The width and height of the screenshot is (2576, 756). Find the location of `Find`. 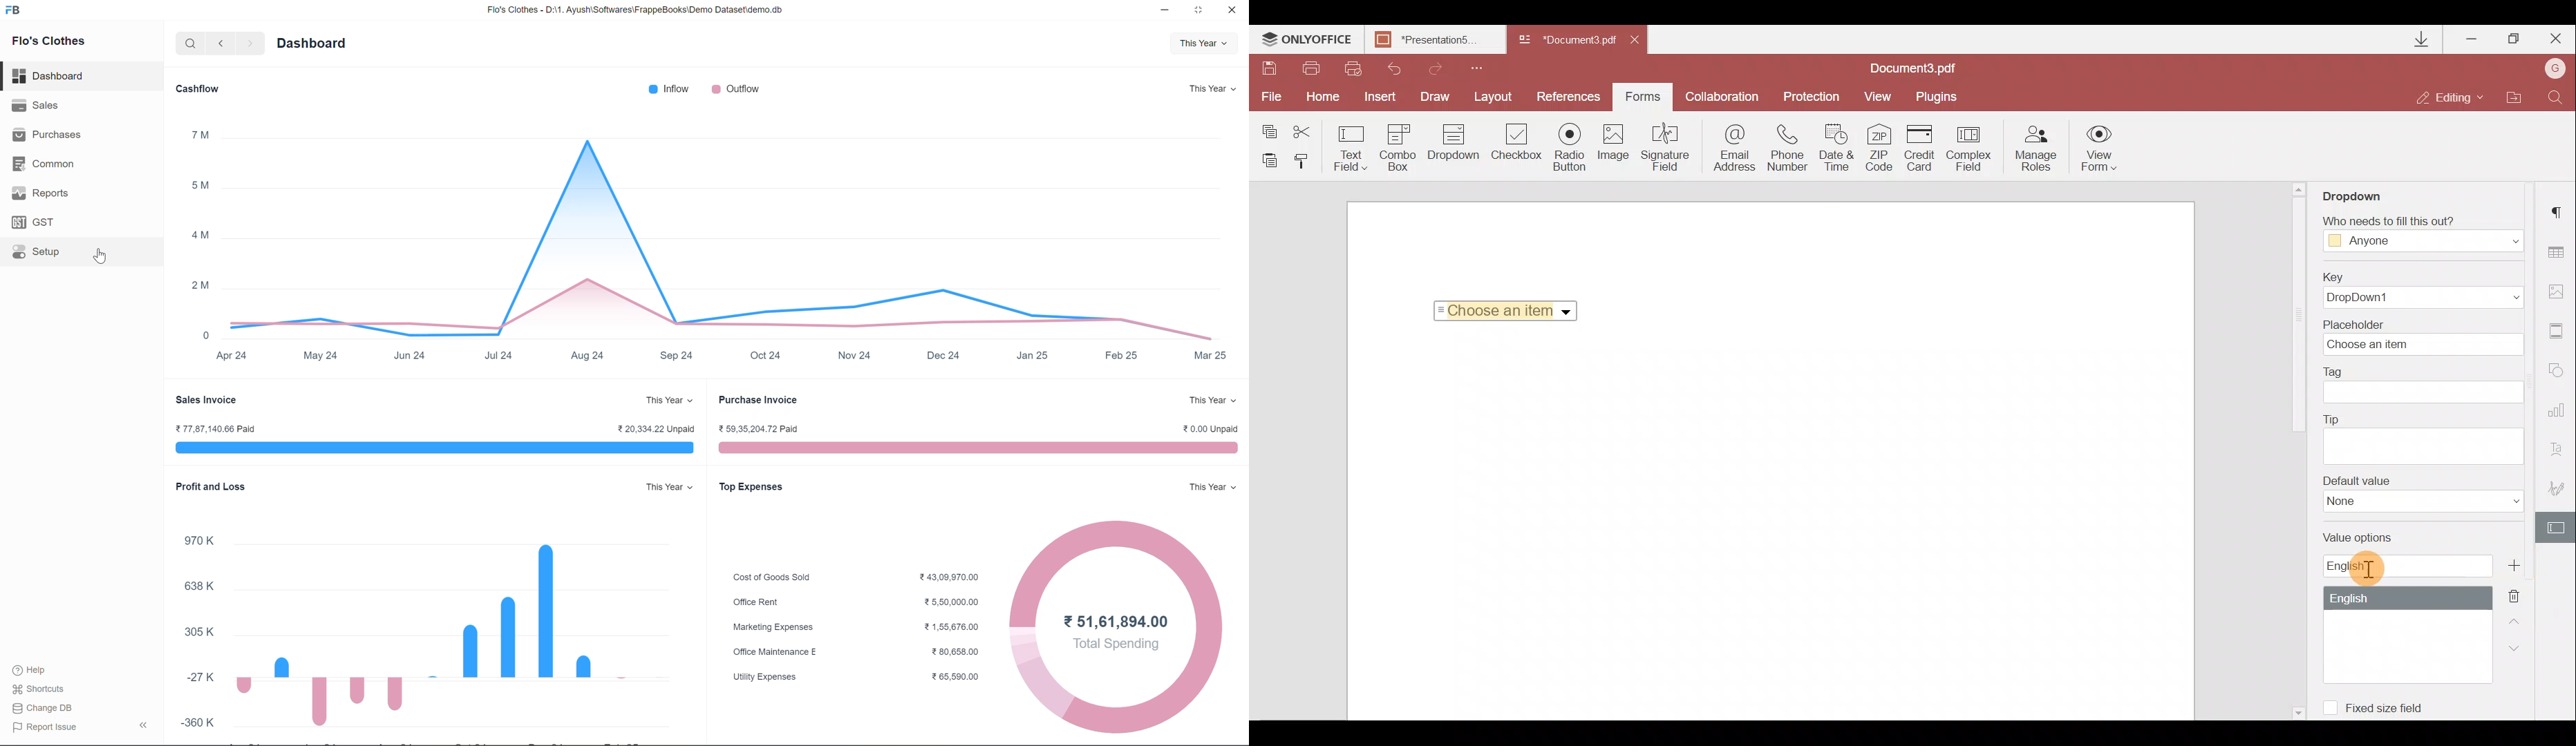

Find is located at coordinates (2556, 96).